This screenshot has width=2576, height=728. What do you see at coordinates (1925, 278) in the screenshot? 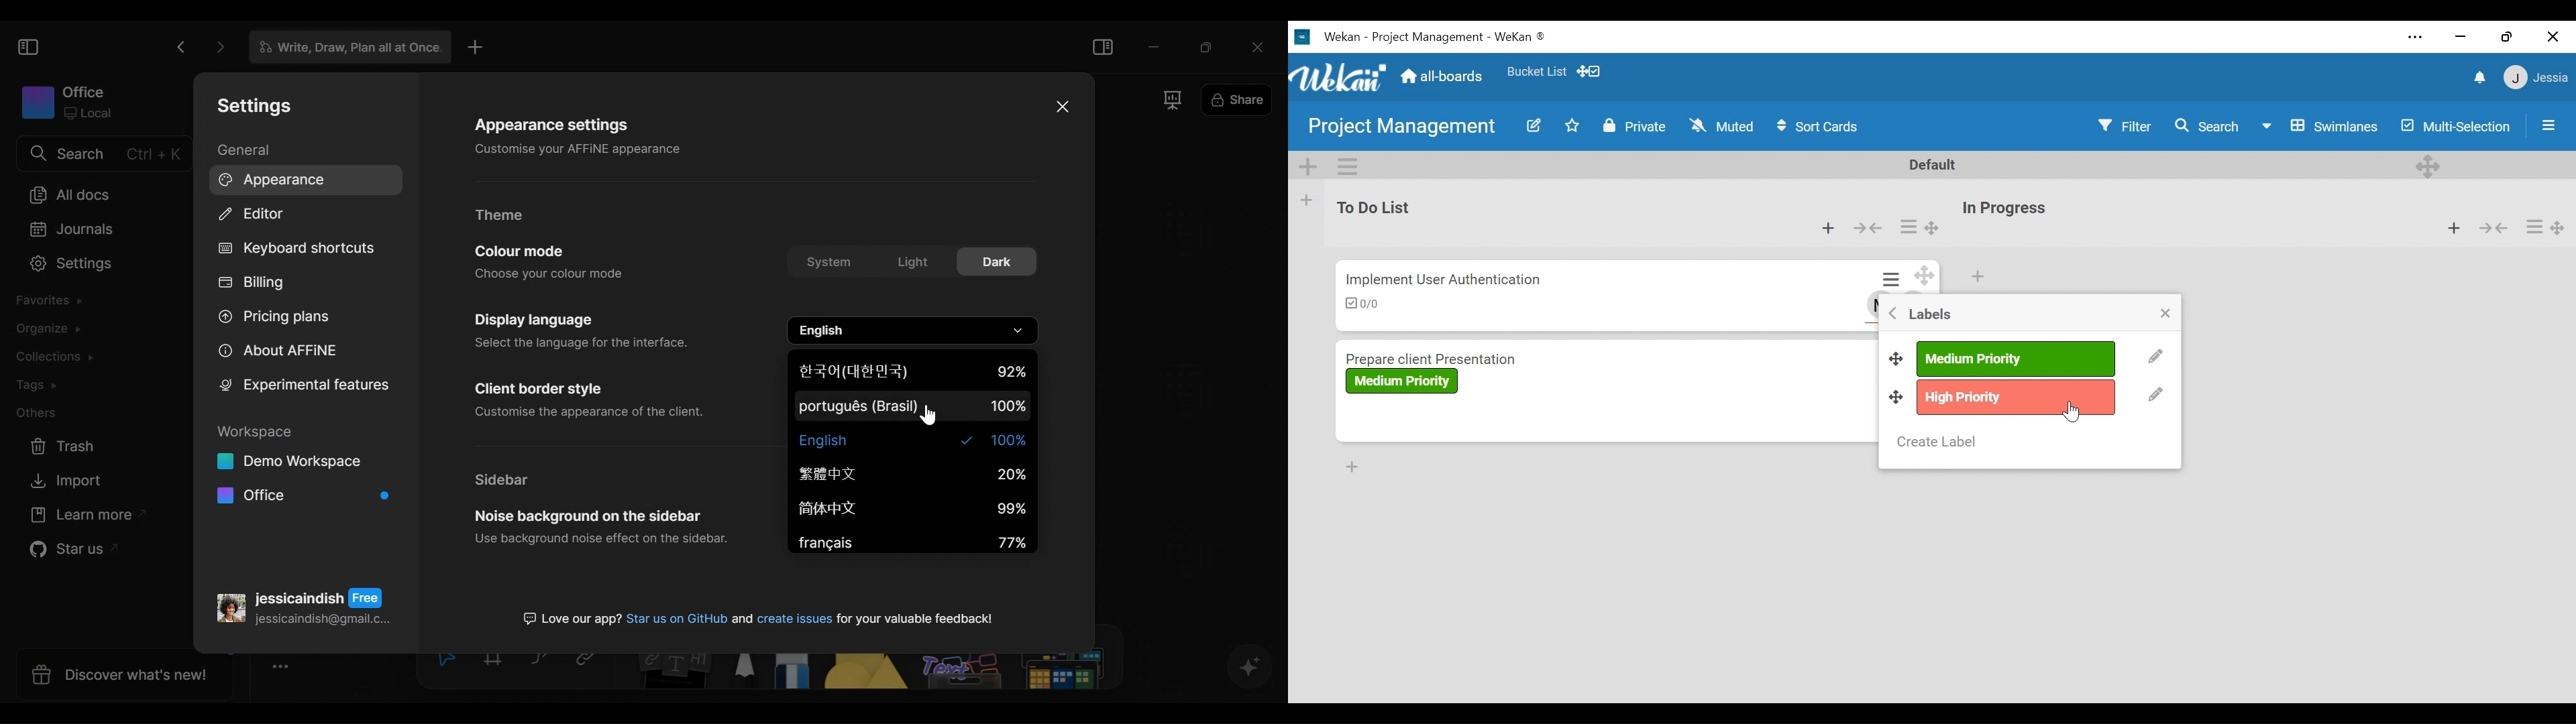
I see `Desktop drag handle` at bounding box center [1925, 278].